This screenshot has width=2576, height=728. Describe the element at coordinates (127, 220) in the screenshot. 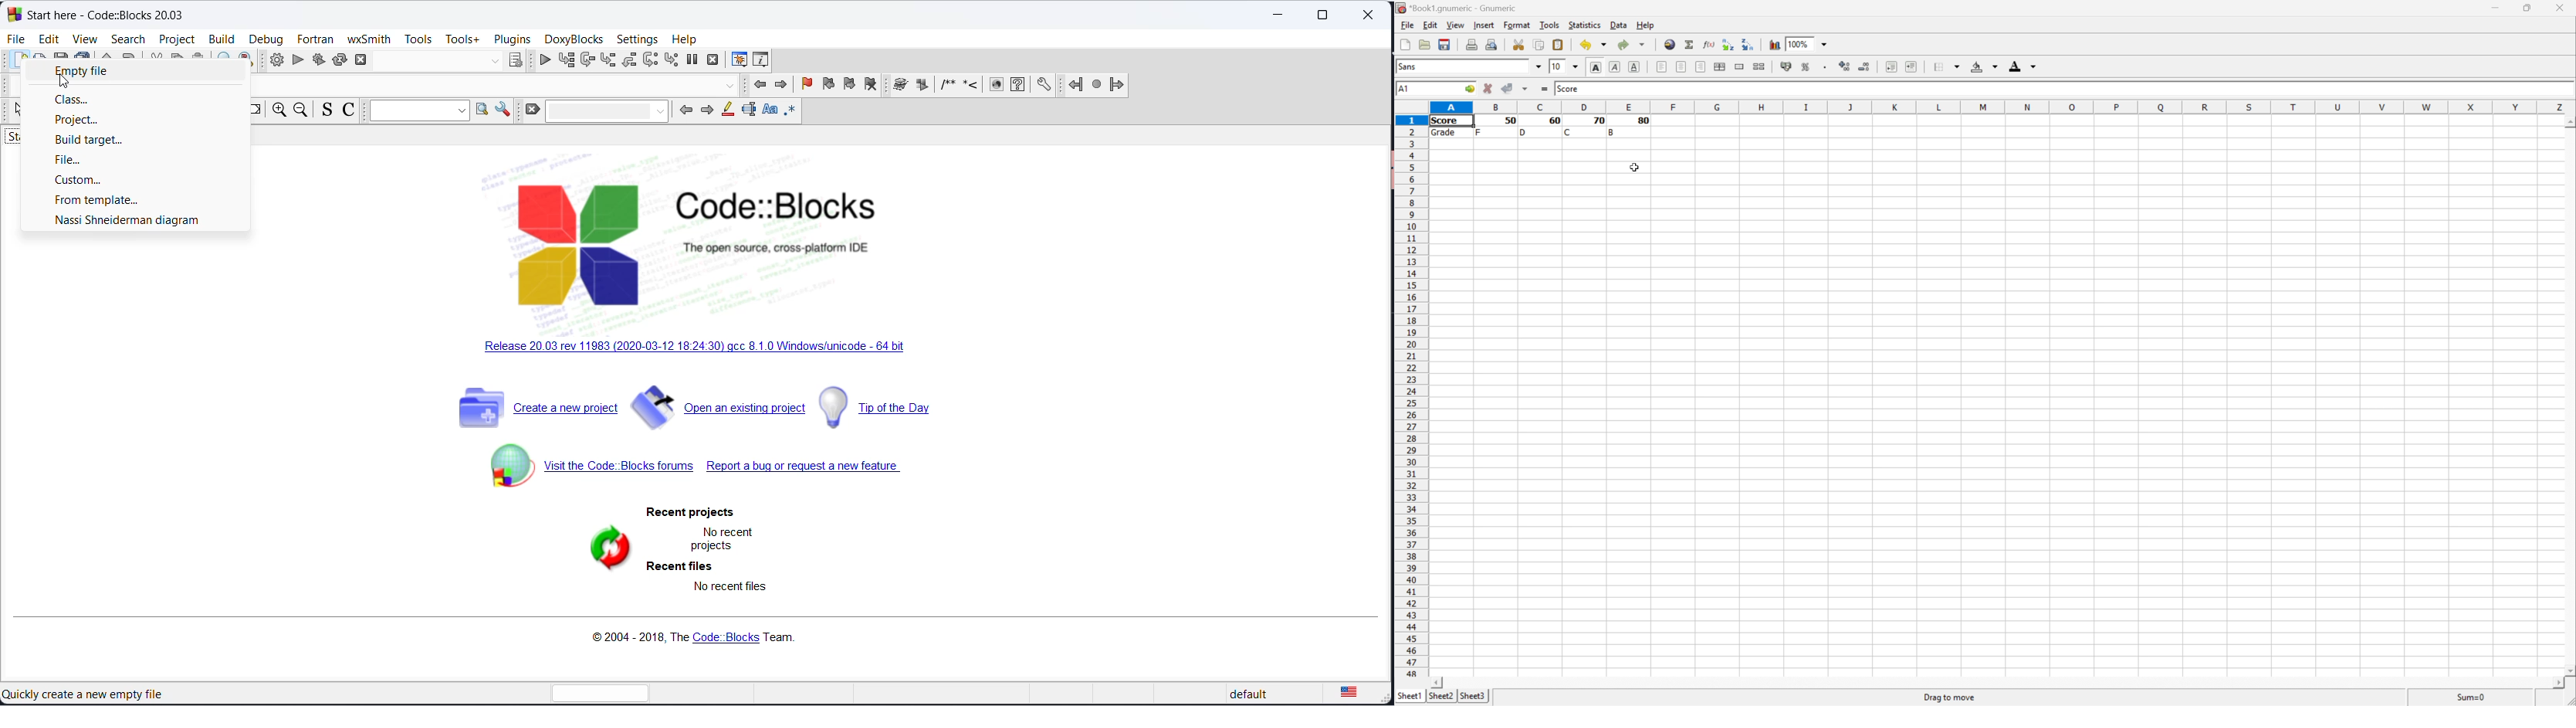

I see `nassi shneiderman diagram` at that location.